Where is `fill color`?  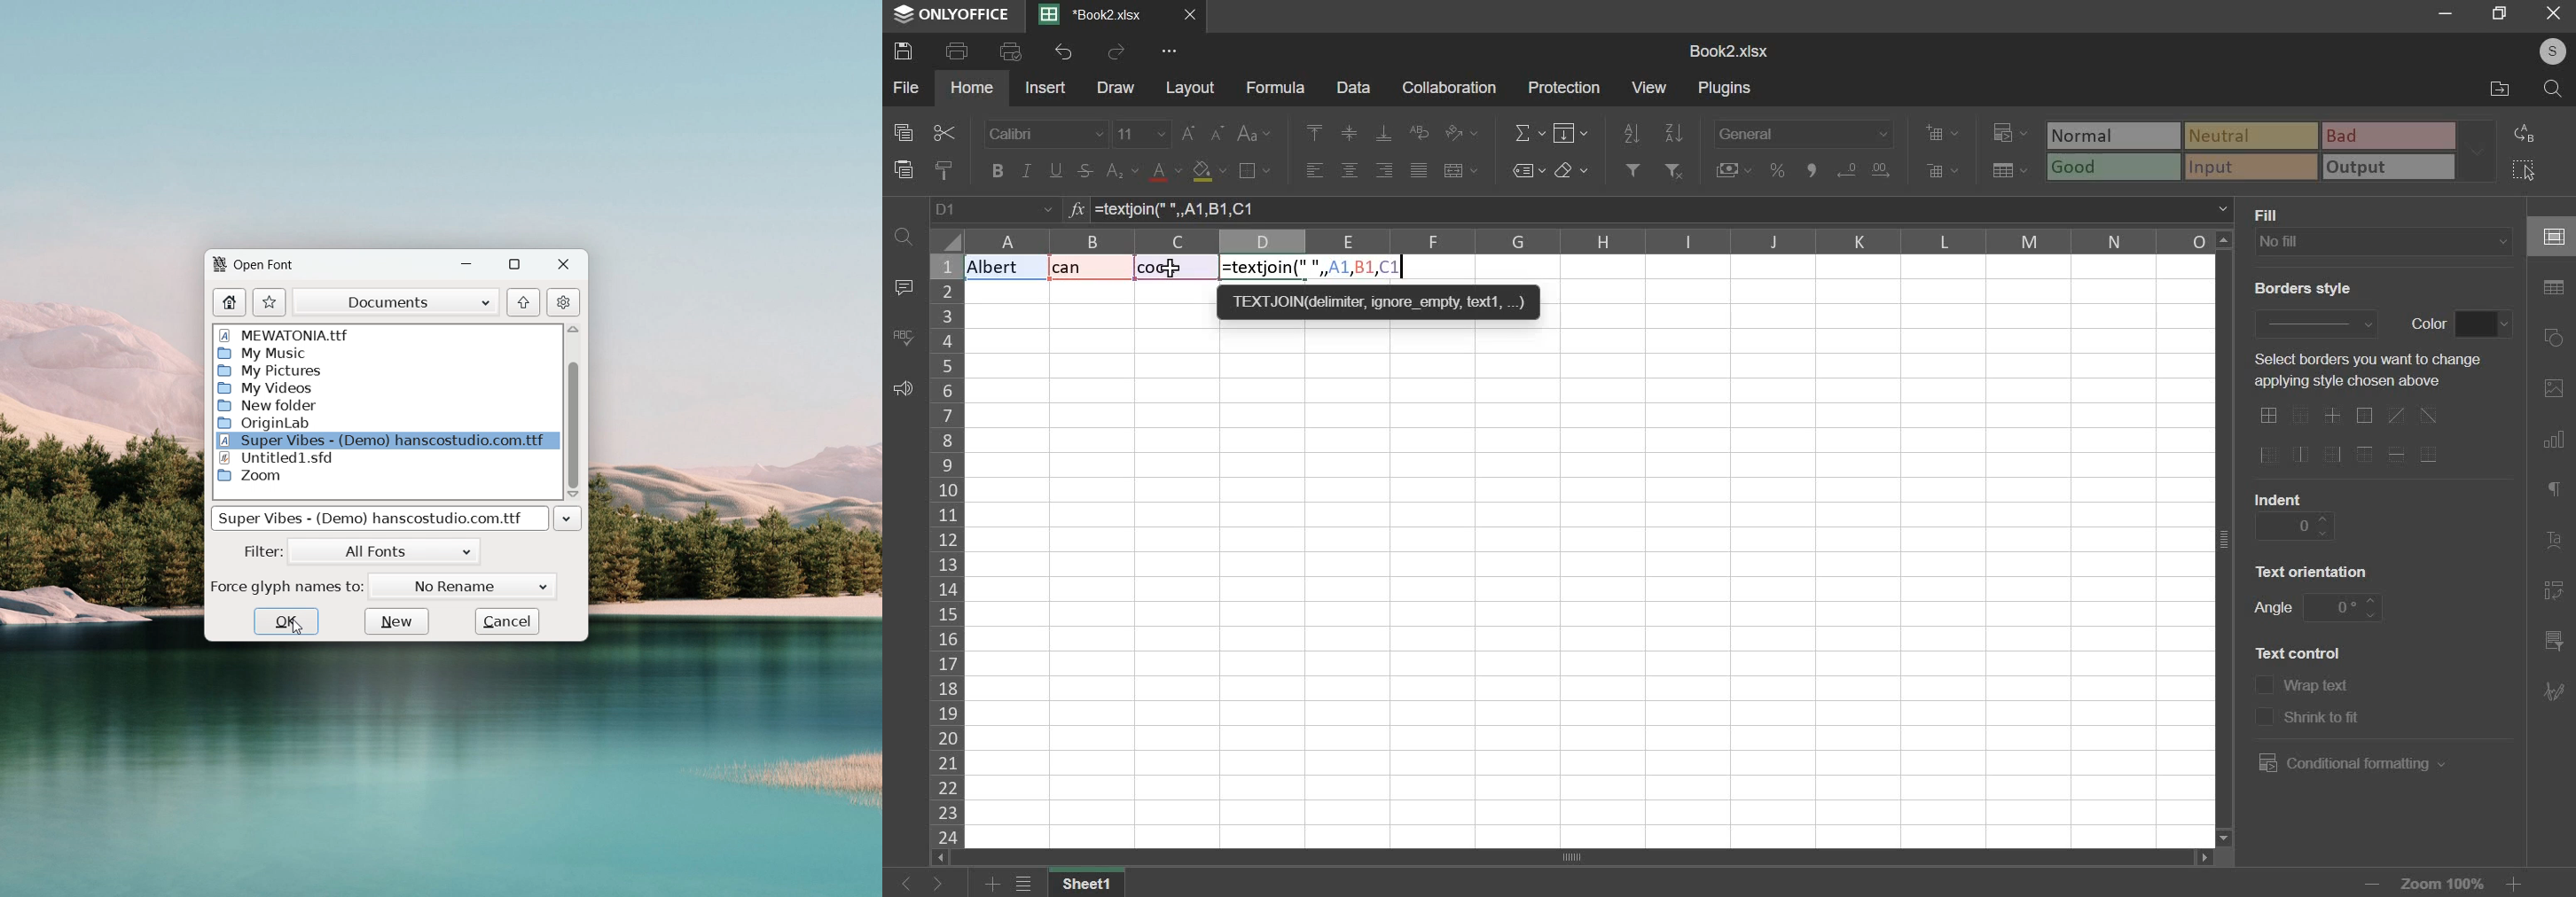
fill color is located at coordinates (1209, 172).